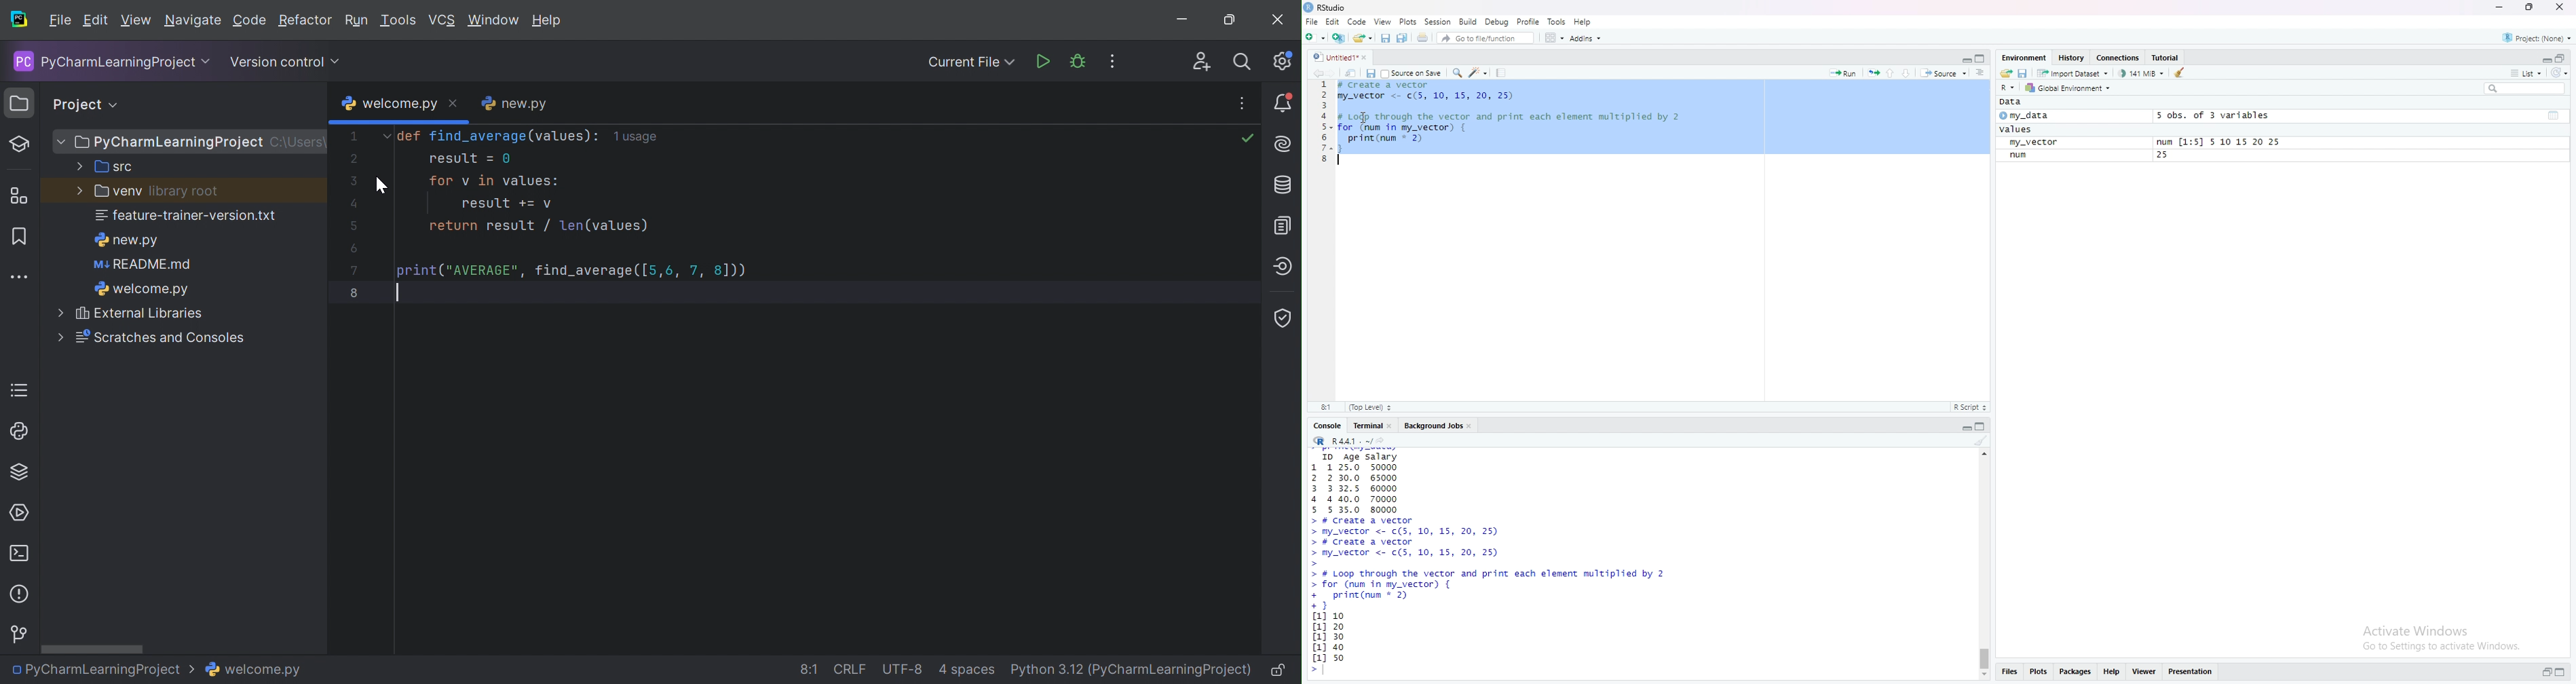 The height and width of the screenshot is (700, 2576). What do you see at coordinates (1403, 38) in the screenshot?
I see `save all open documents` at bounding box center [1403, 38].